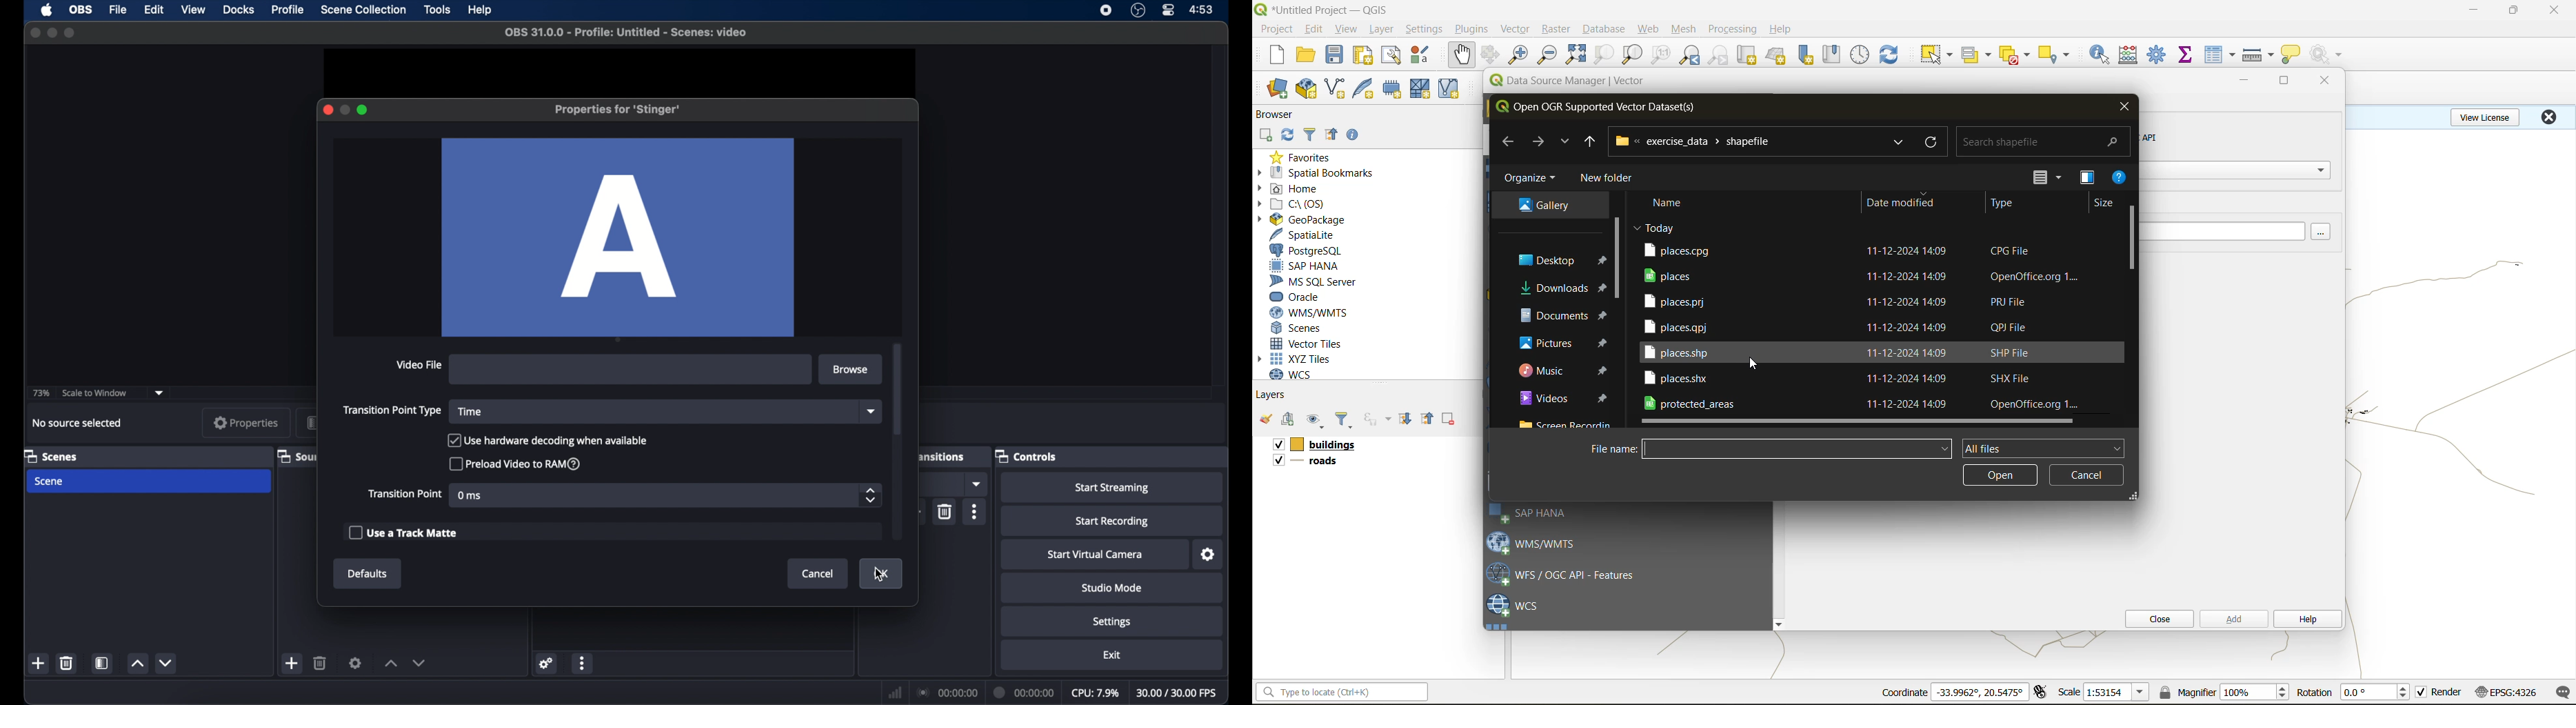 This screenshot has width=2576, height=728. I want to click on connection, so click(946, 692).